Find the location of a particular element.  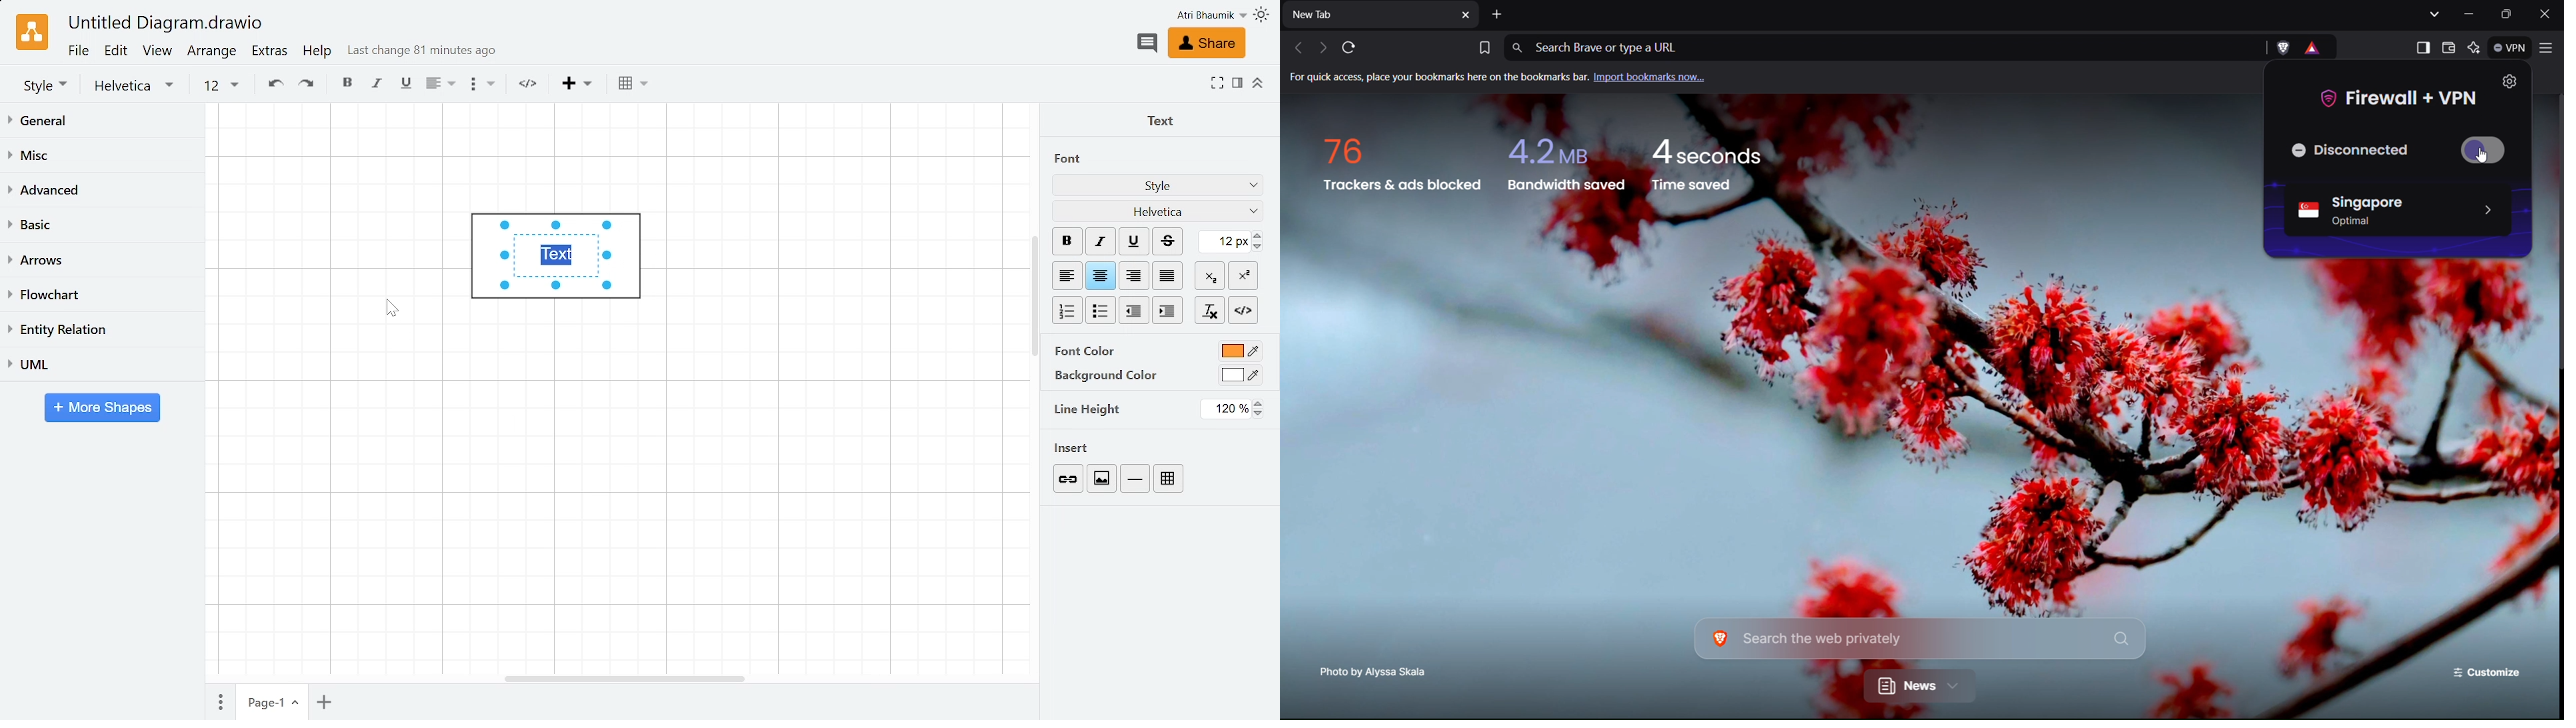

Text color change is located at coordinates (554, 257).